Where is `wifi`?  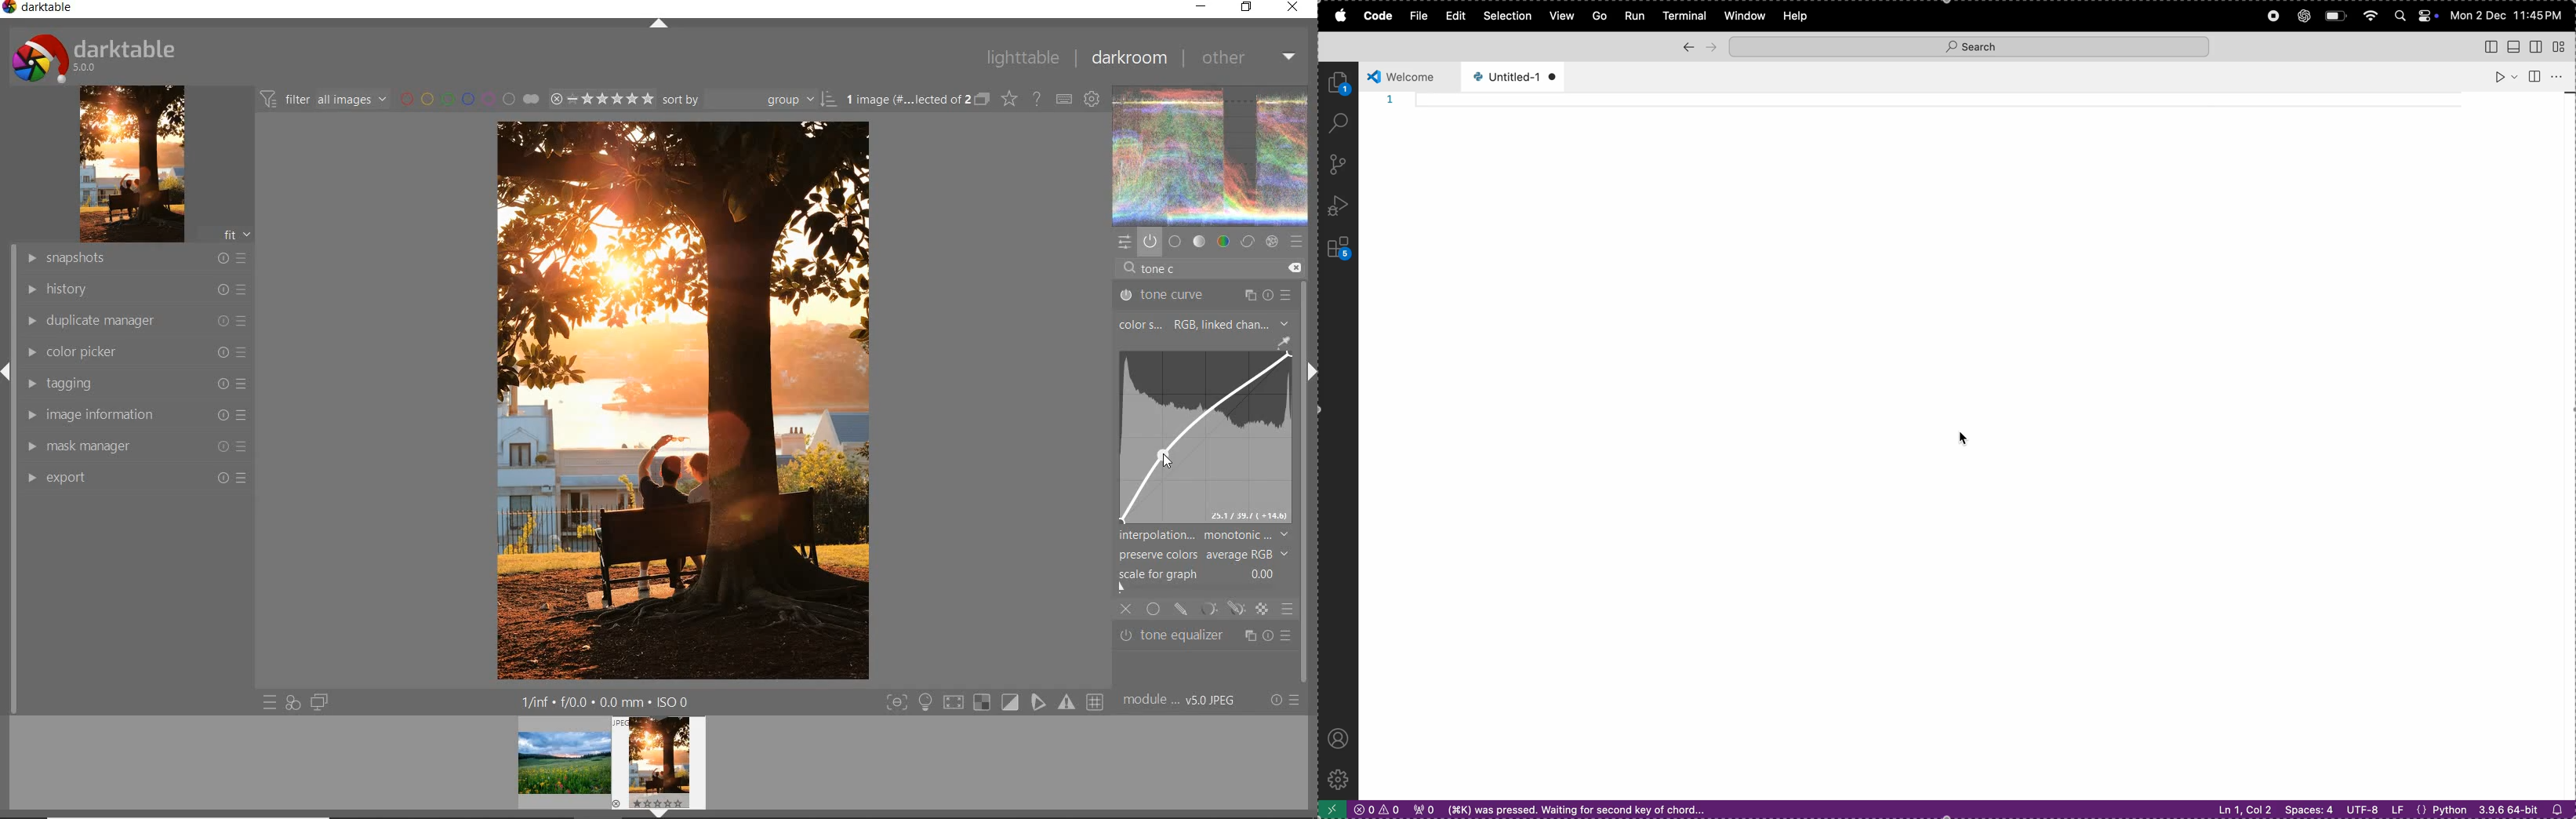 wifi is located at coordinates (2369, 16).